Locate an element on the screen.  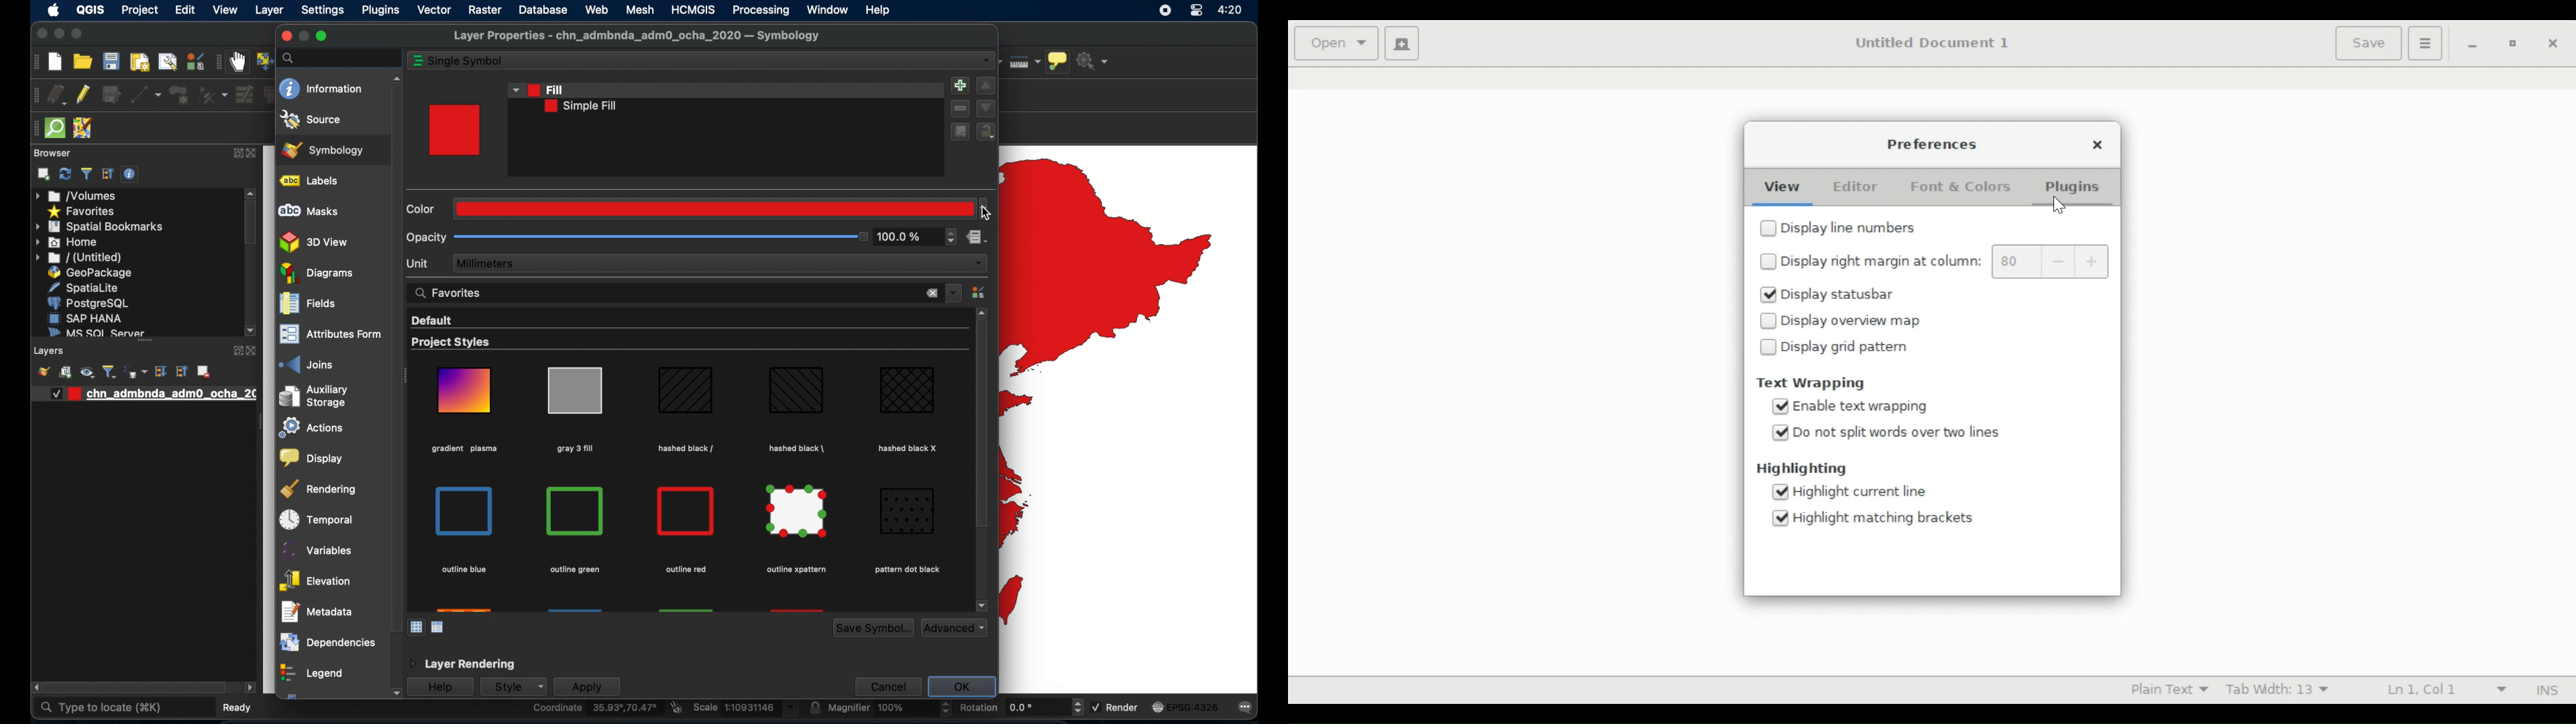
enable/disbale properties widget is located at coordinates (132, 174).